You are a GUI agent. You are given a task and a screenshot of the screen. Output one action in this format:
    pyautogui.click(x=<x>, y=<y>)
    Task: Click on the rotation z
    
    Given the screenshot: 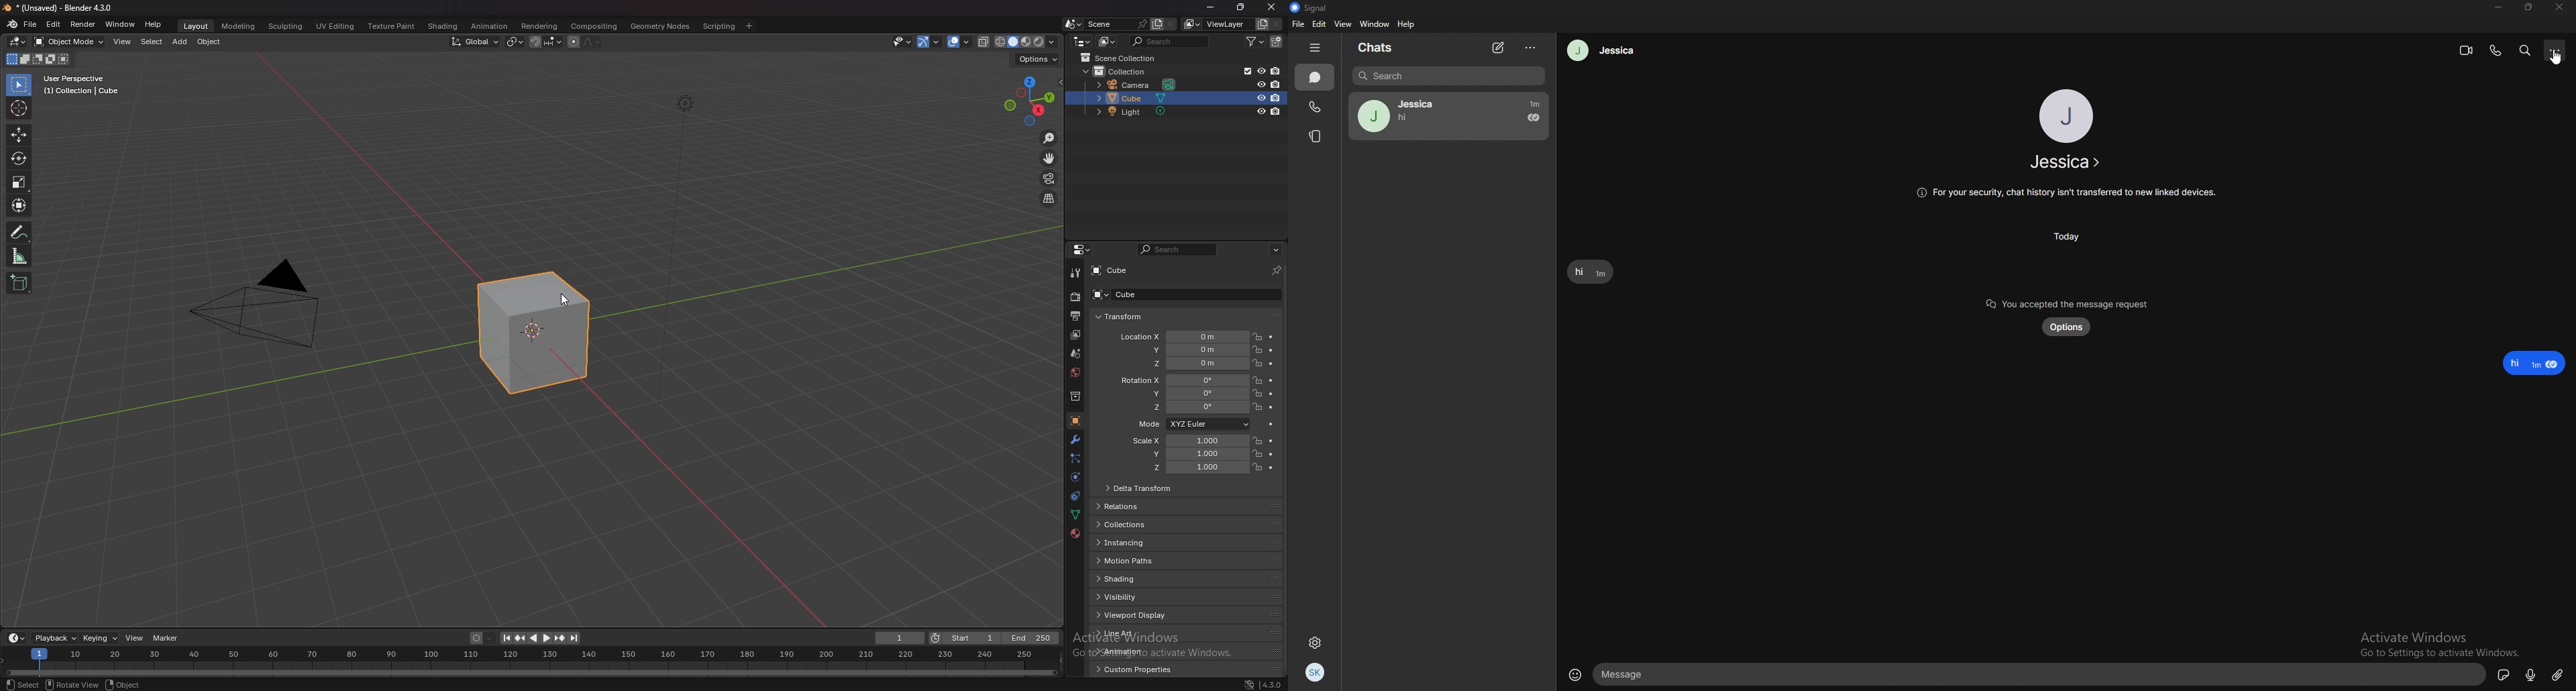 What is the action you would take?
    pyautogui.click(x=1189, y=408)
    